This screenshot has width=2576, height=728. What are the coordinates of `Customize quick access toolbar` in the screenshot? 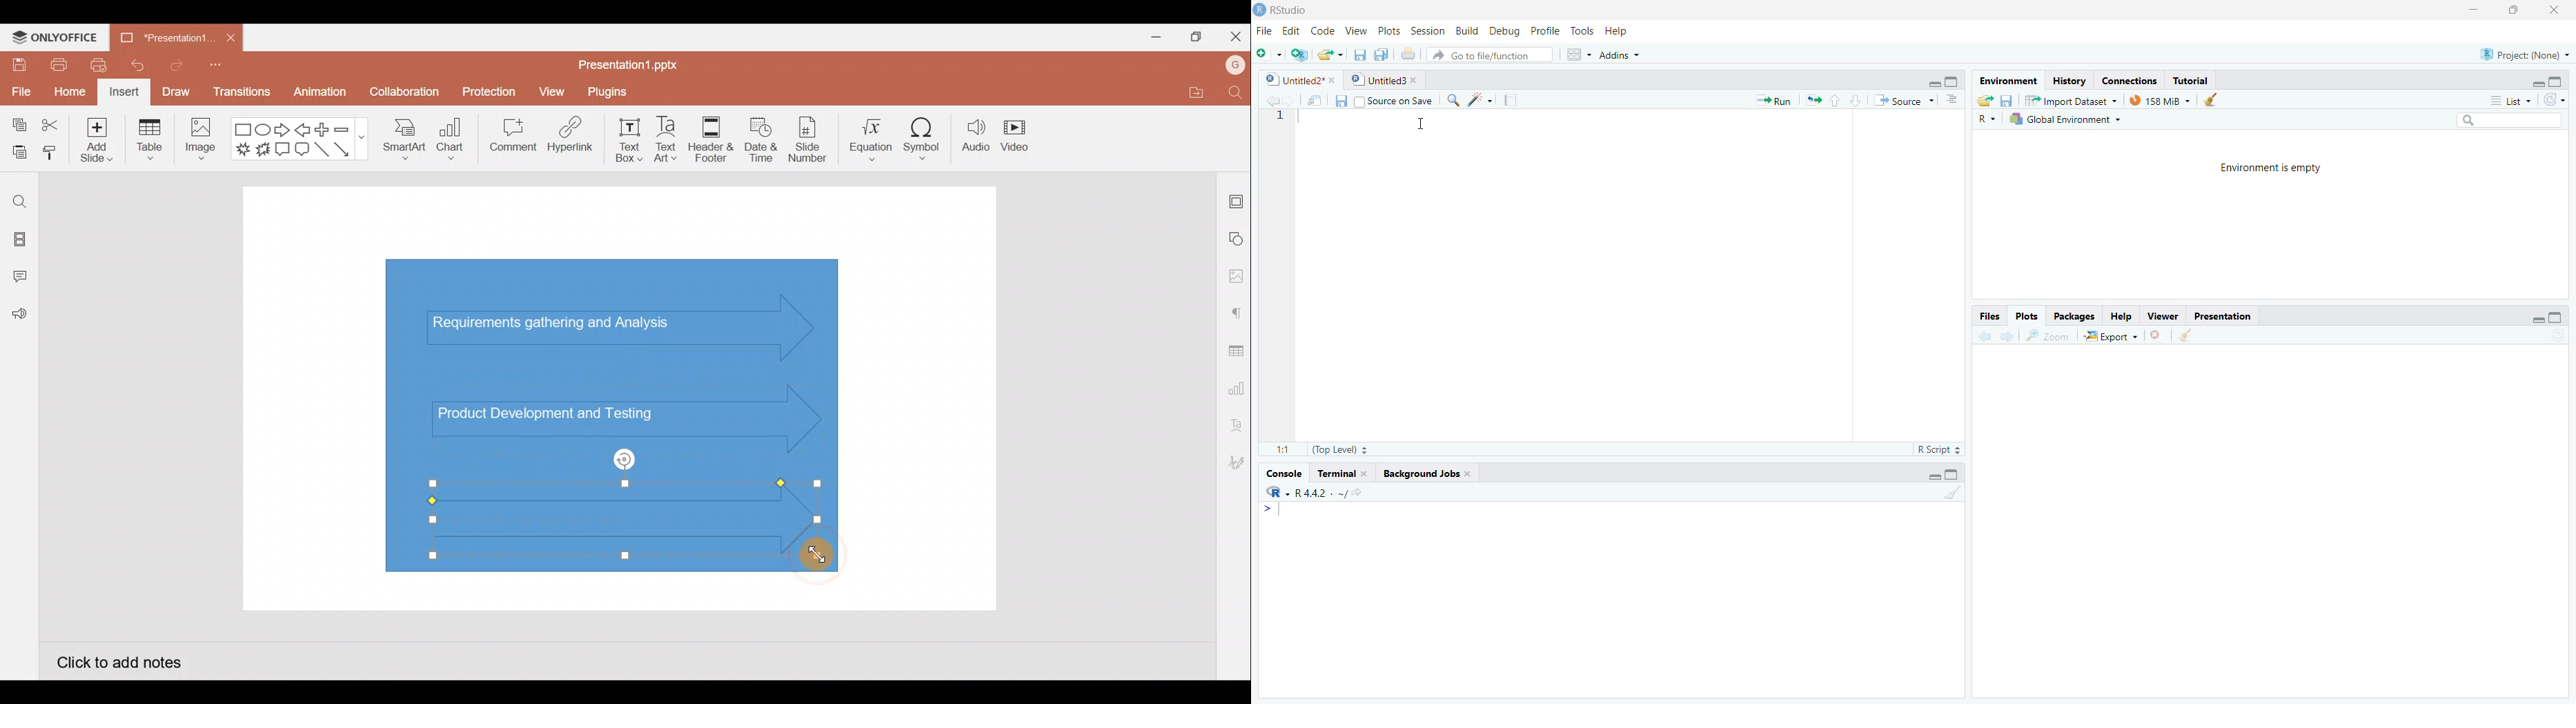 It's located at (220, 69).